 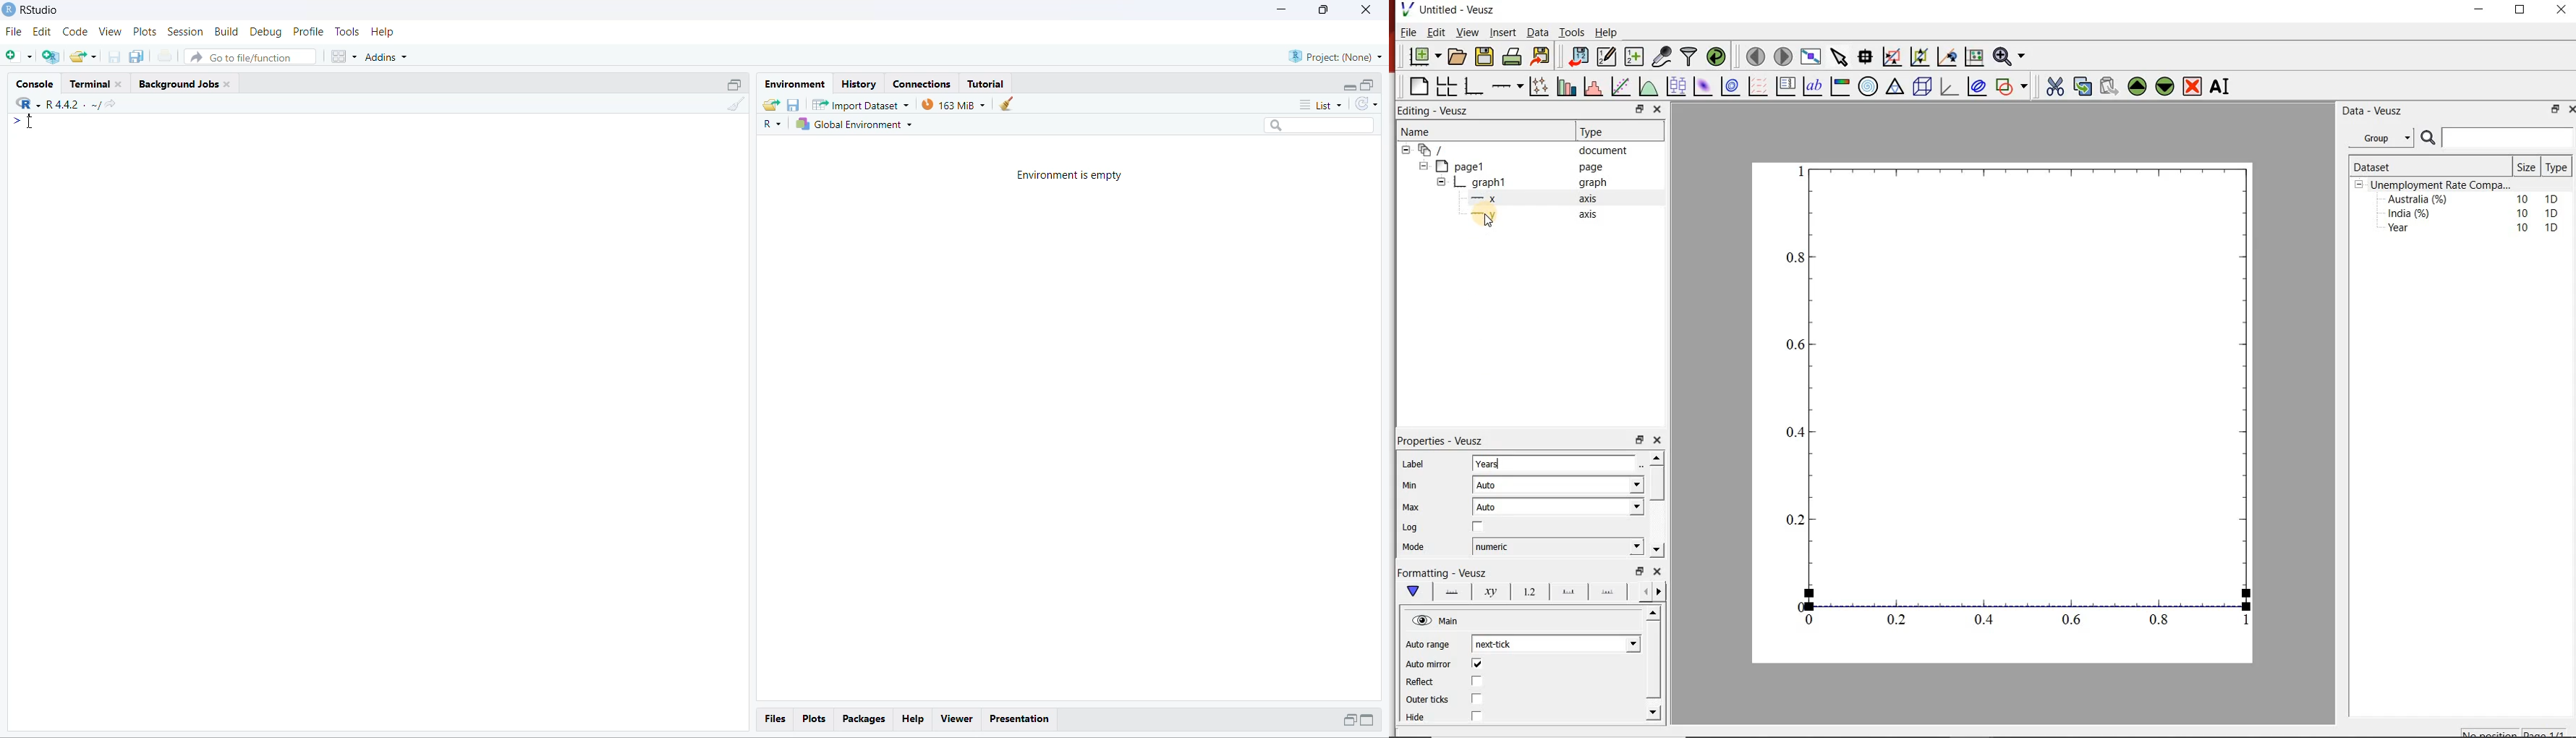 What do you see at coordinates (1443, 442) in the screenshot?
I see `Properties - Veusz` at bounding box center [1443, 442].